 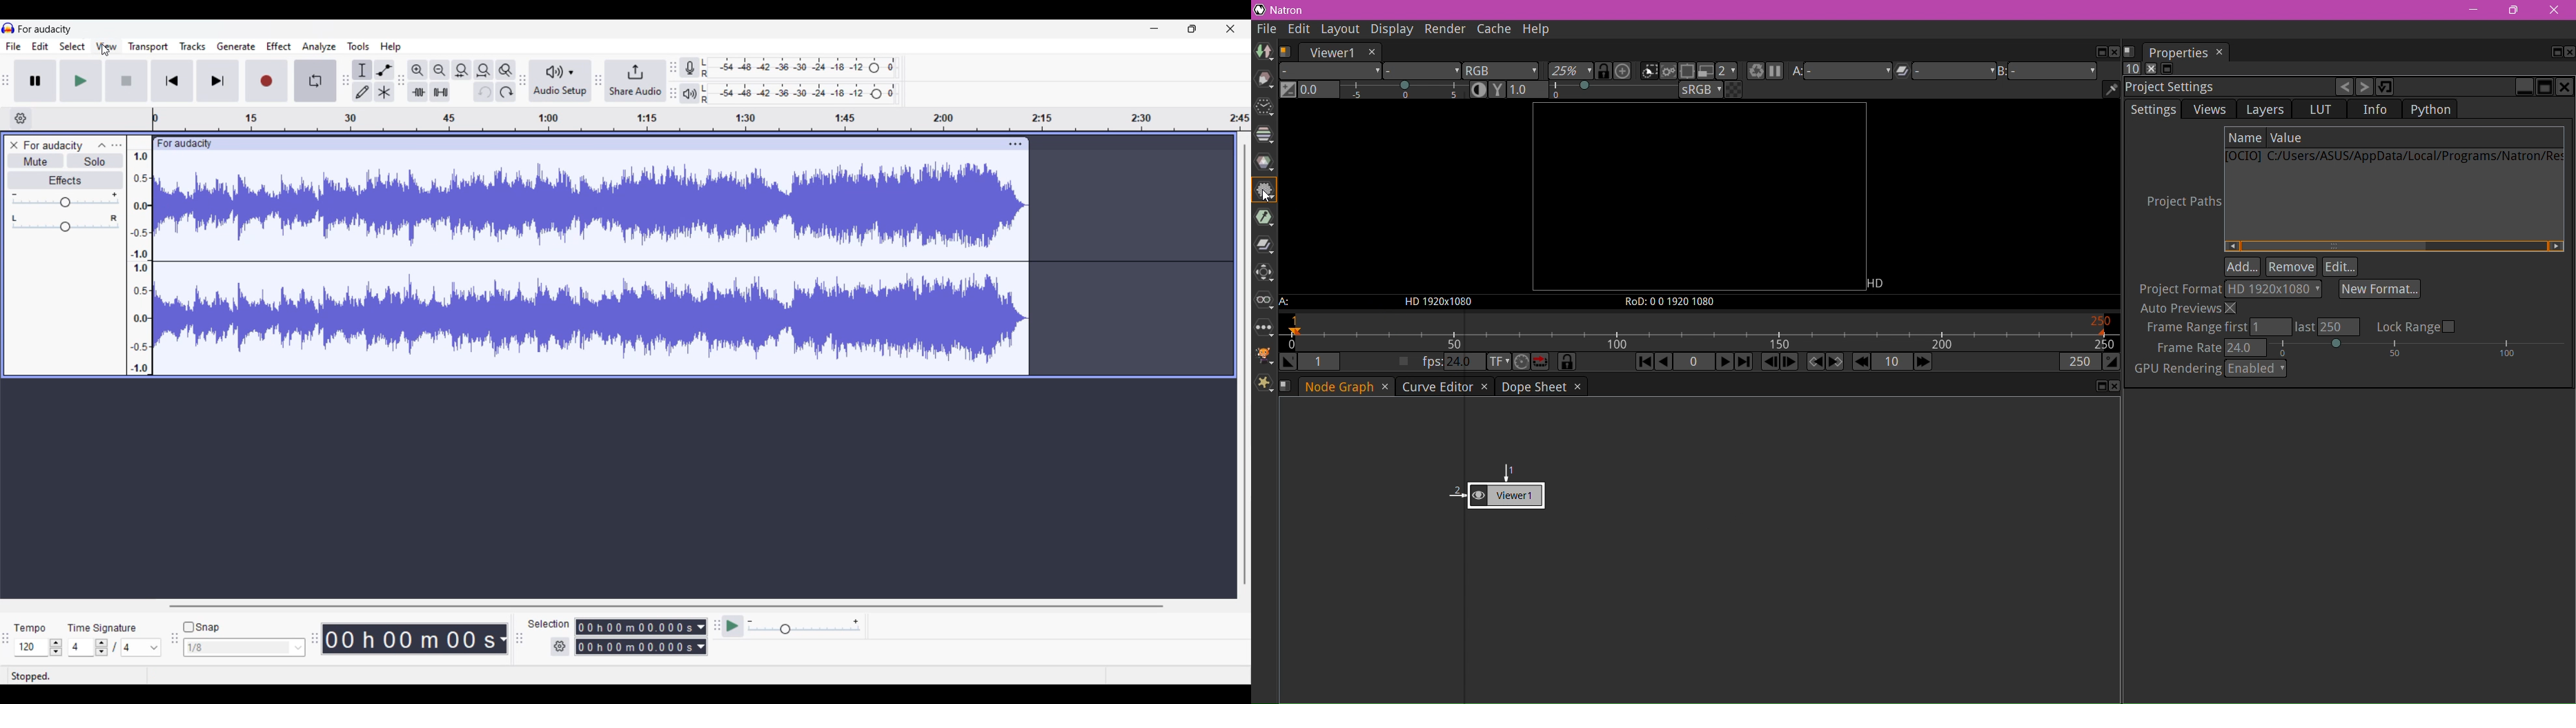 What do you see at coordinates (1836, 362) in the screenshot?
I see `Next Keyframe` at bounding box center [1836, 362].